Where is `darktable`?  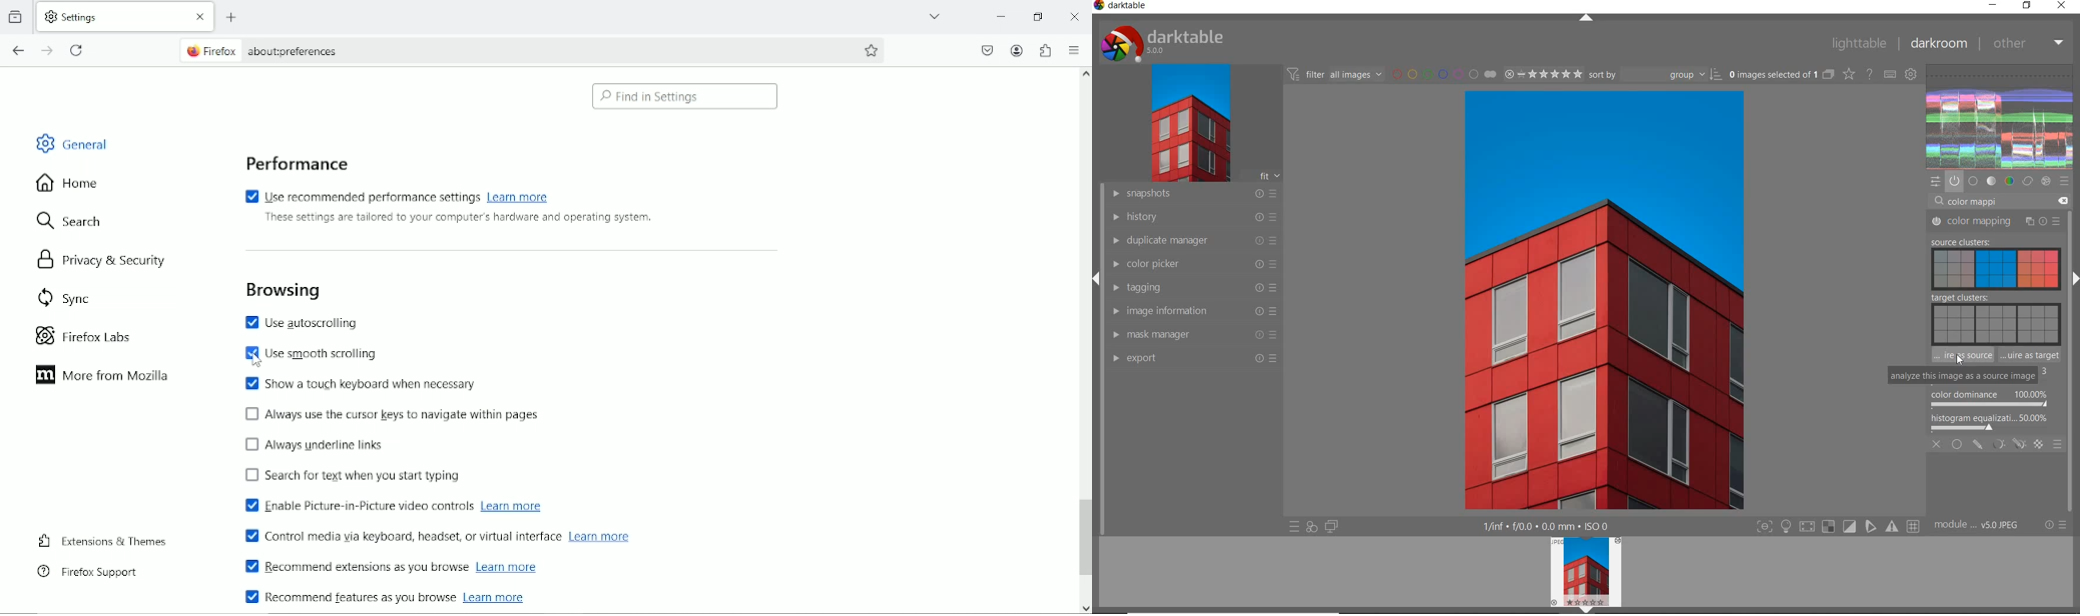 darktable is located at coordinates (1127, 8).